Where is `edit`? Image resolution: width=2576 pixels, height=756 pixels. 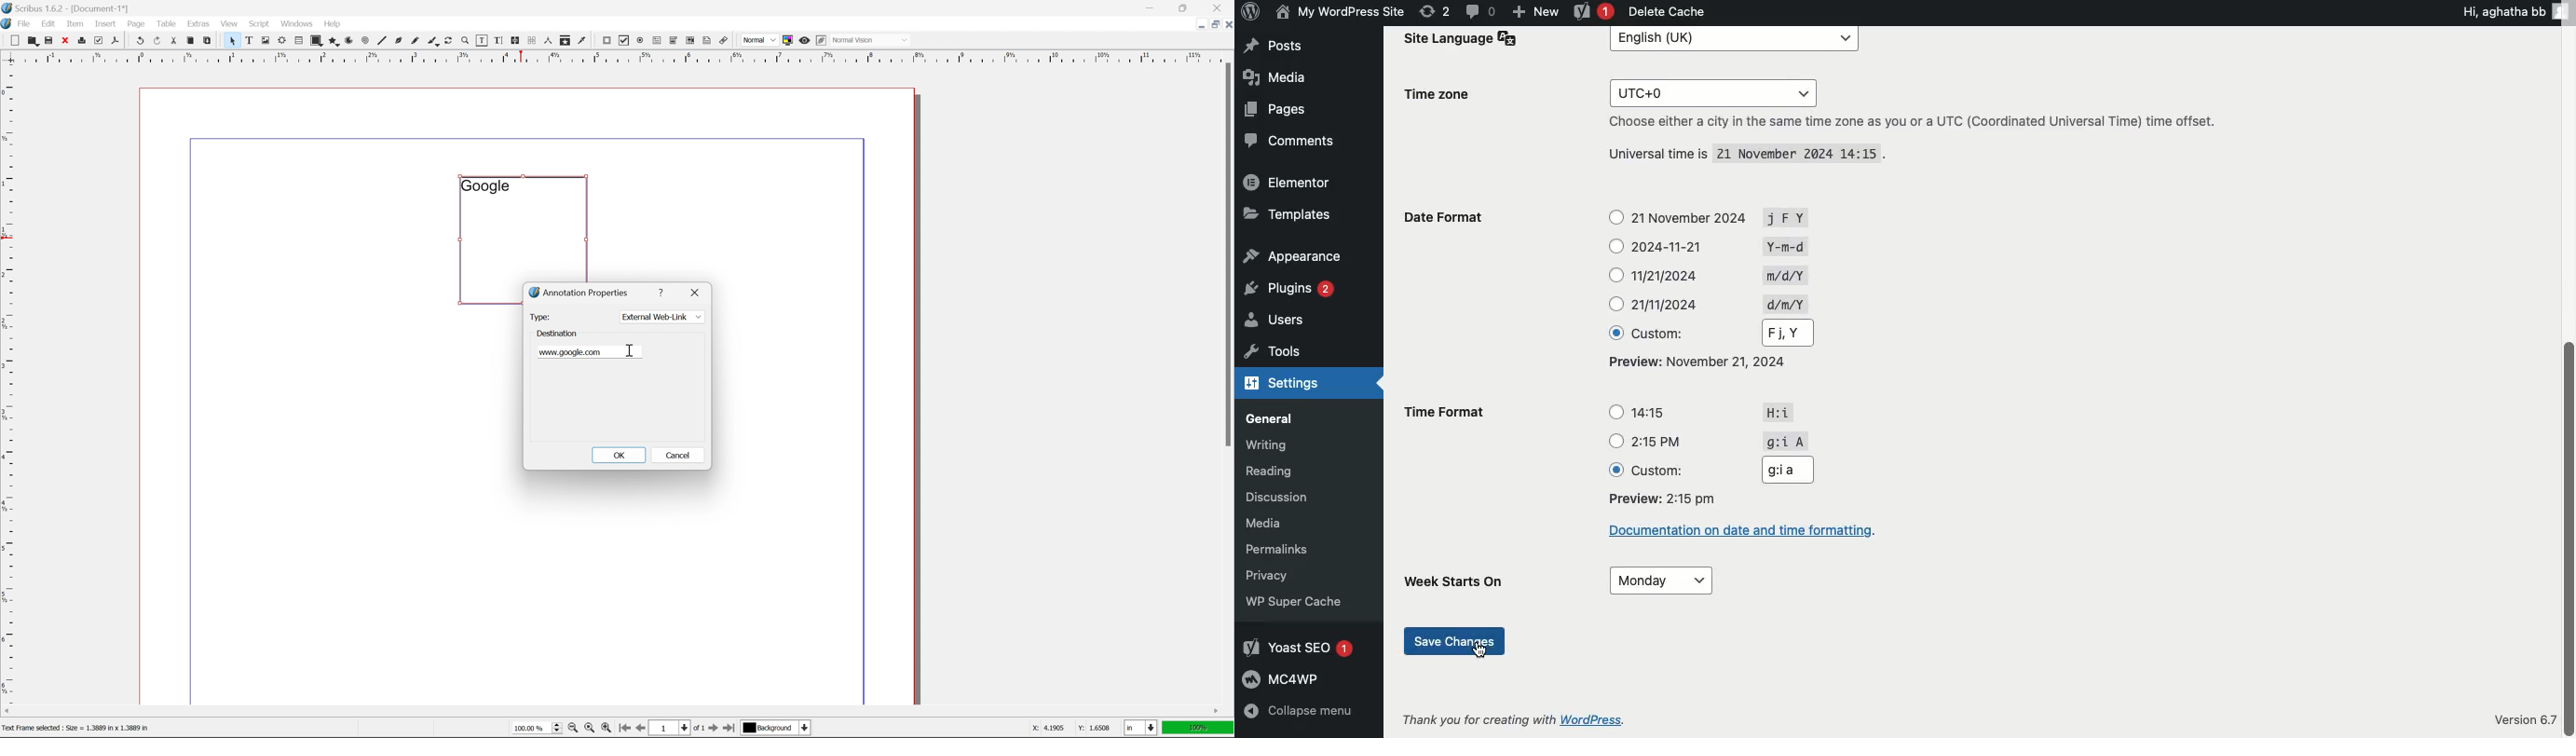 edit is located at coordinates (50, 24).